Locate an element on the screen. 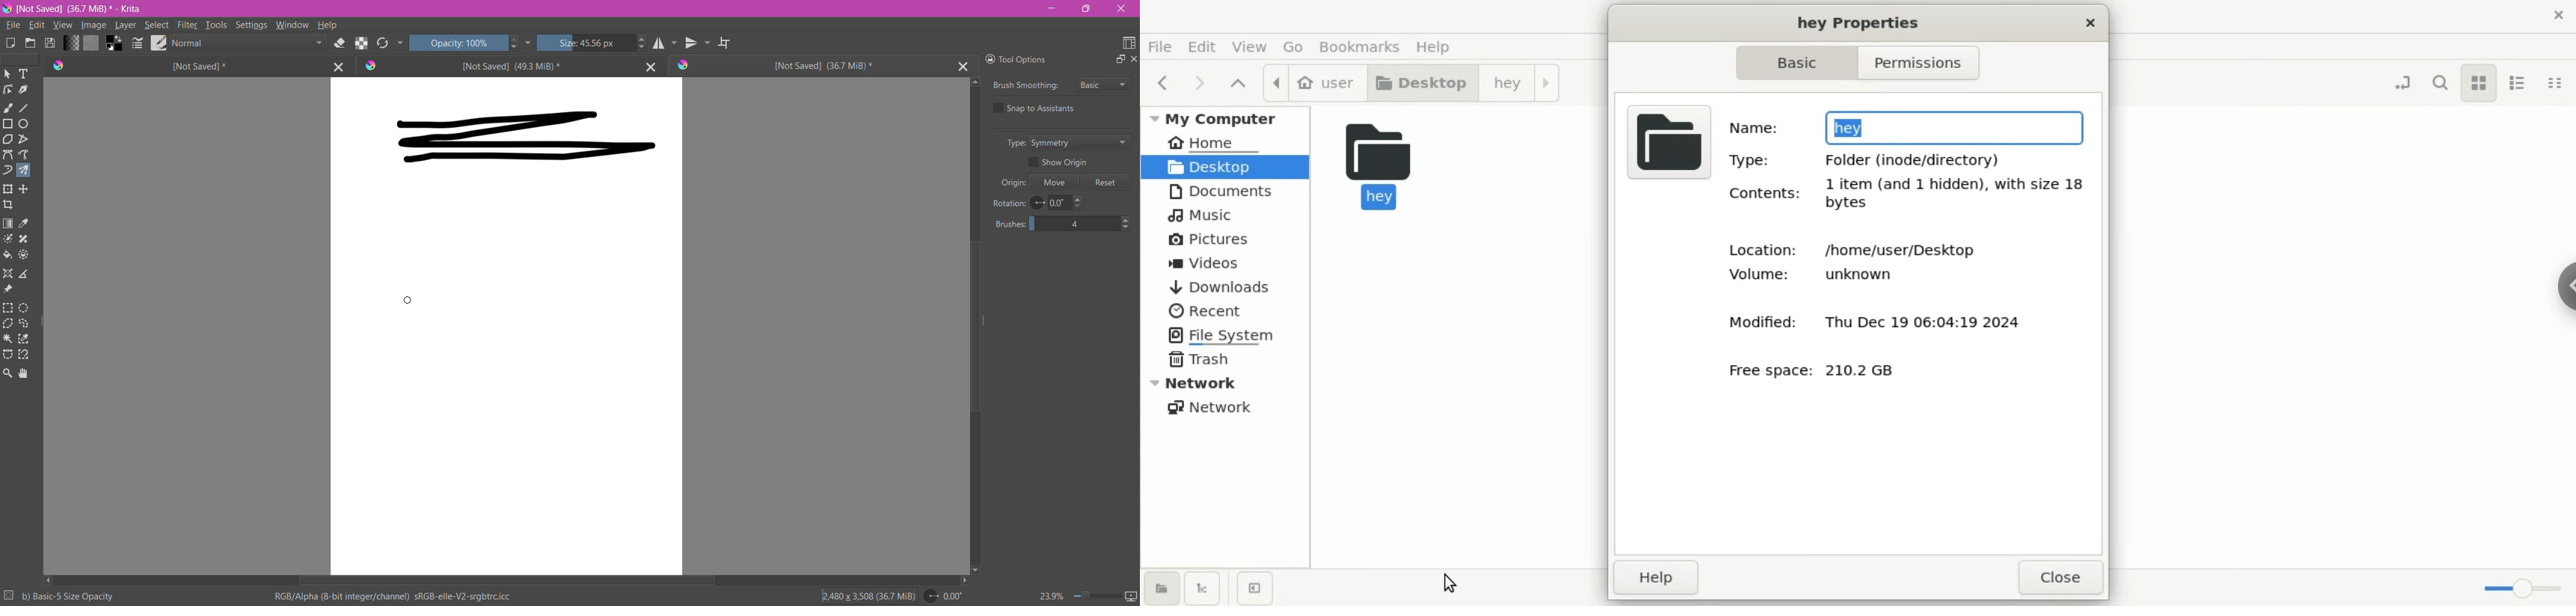 This screenshot has height=616, width=2576. Selected Brush Preset is located at coordinates (69, 596).